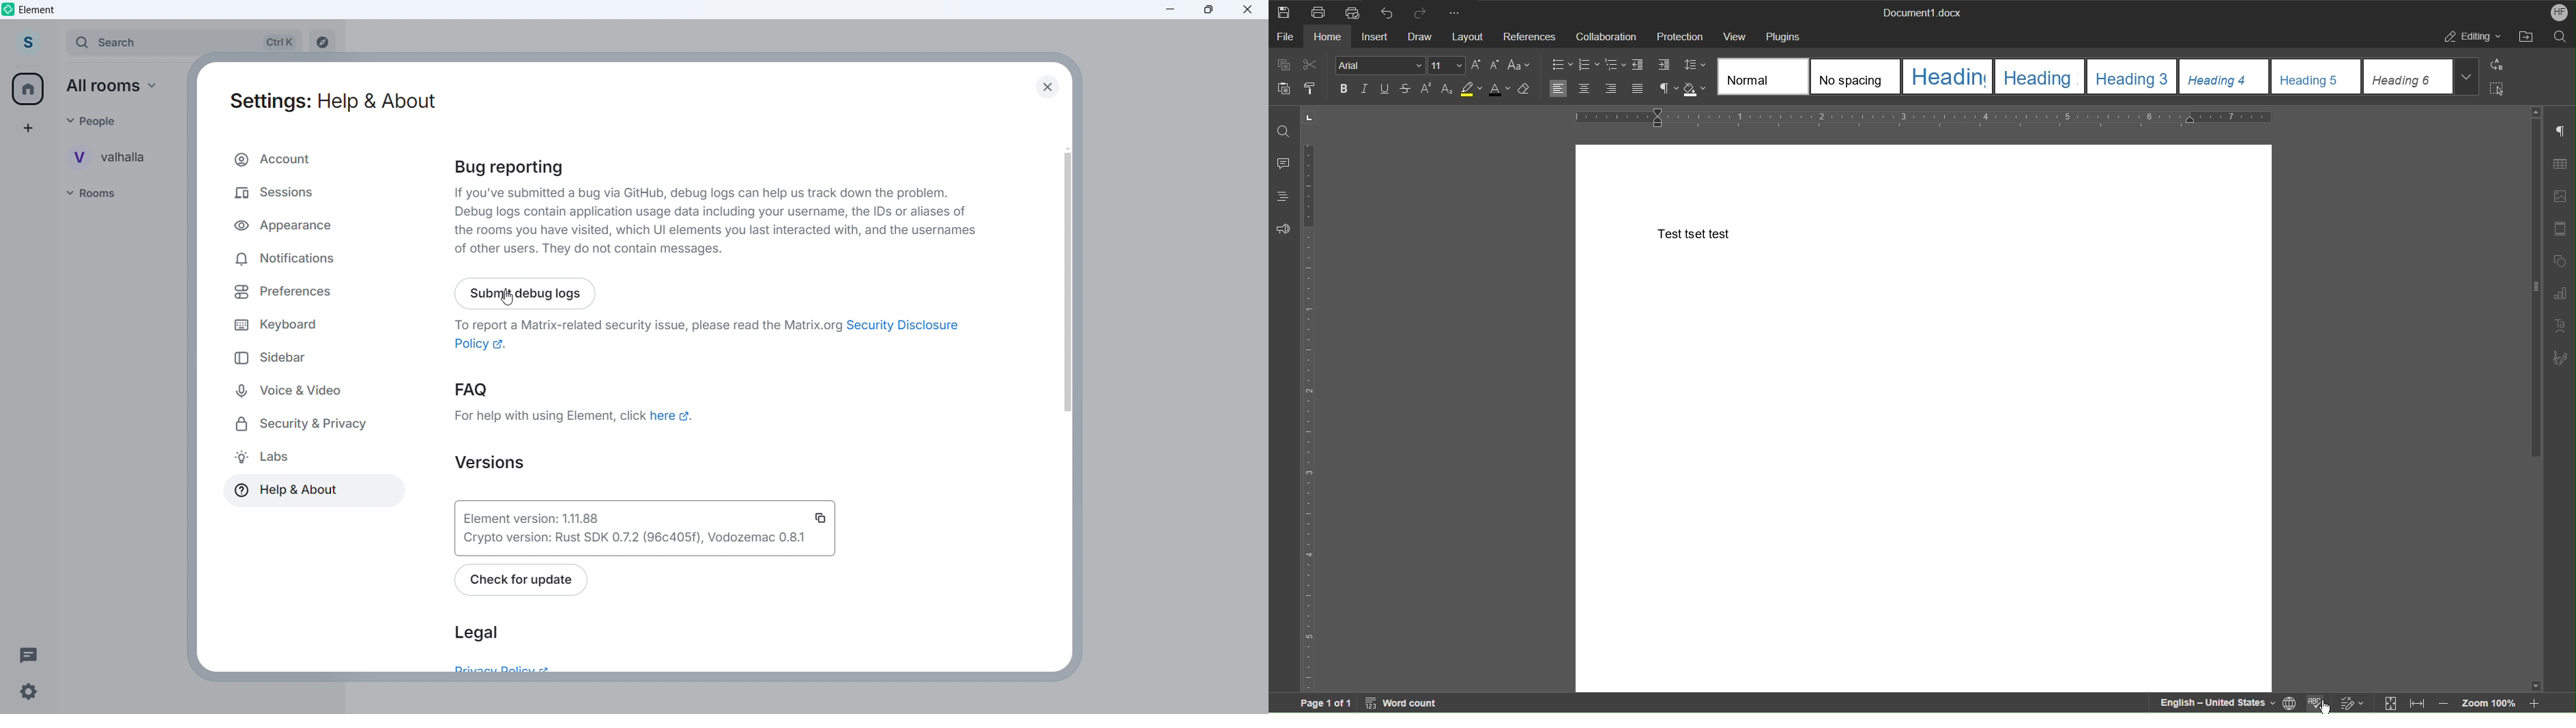  Describe the element at coordinates (1355, 12) in the screenshot. I see `Quick Print` at that location.